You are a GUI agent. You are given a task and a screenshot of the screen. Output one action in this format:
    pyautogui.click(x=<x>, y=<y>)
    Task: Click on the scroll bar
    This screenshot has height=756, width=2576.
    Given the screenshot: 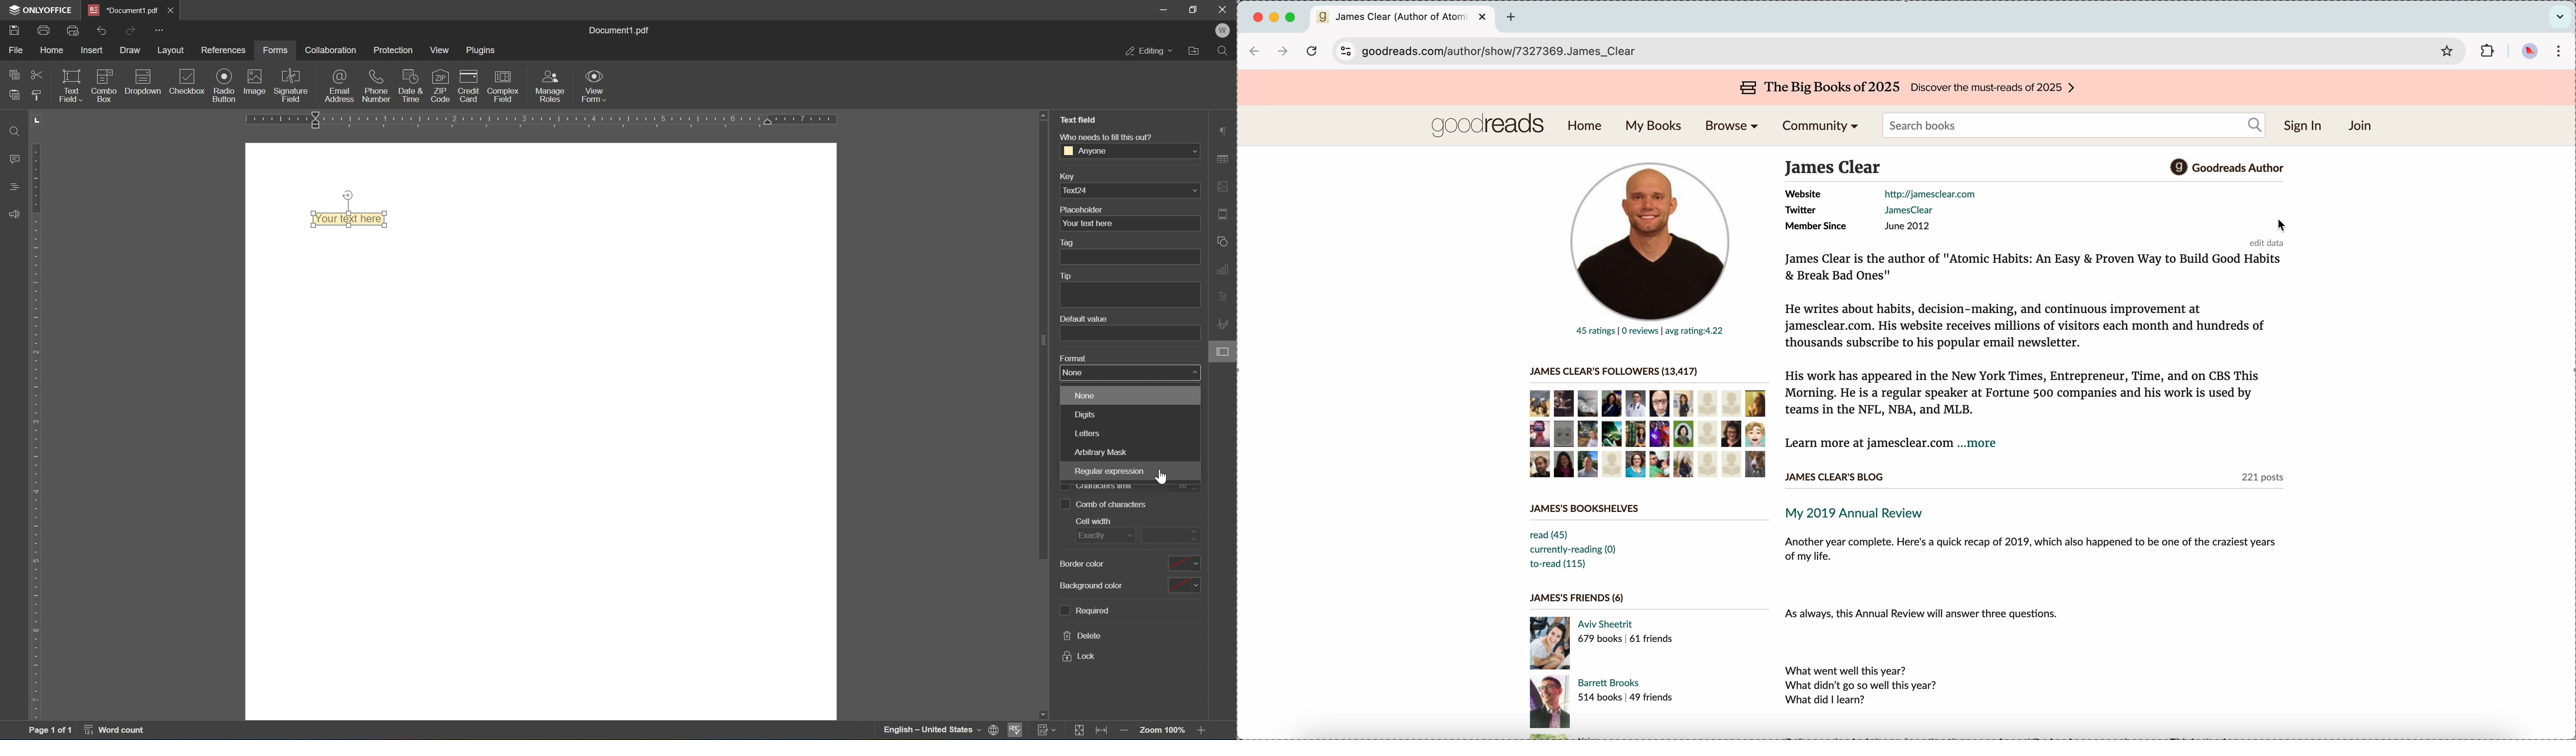 What is the action you would take?
    pyautogui.click(x=1042, y=341)
    